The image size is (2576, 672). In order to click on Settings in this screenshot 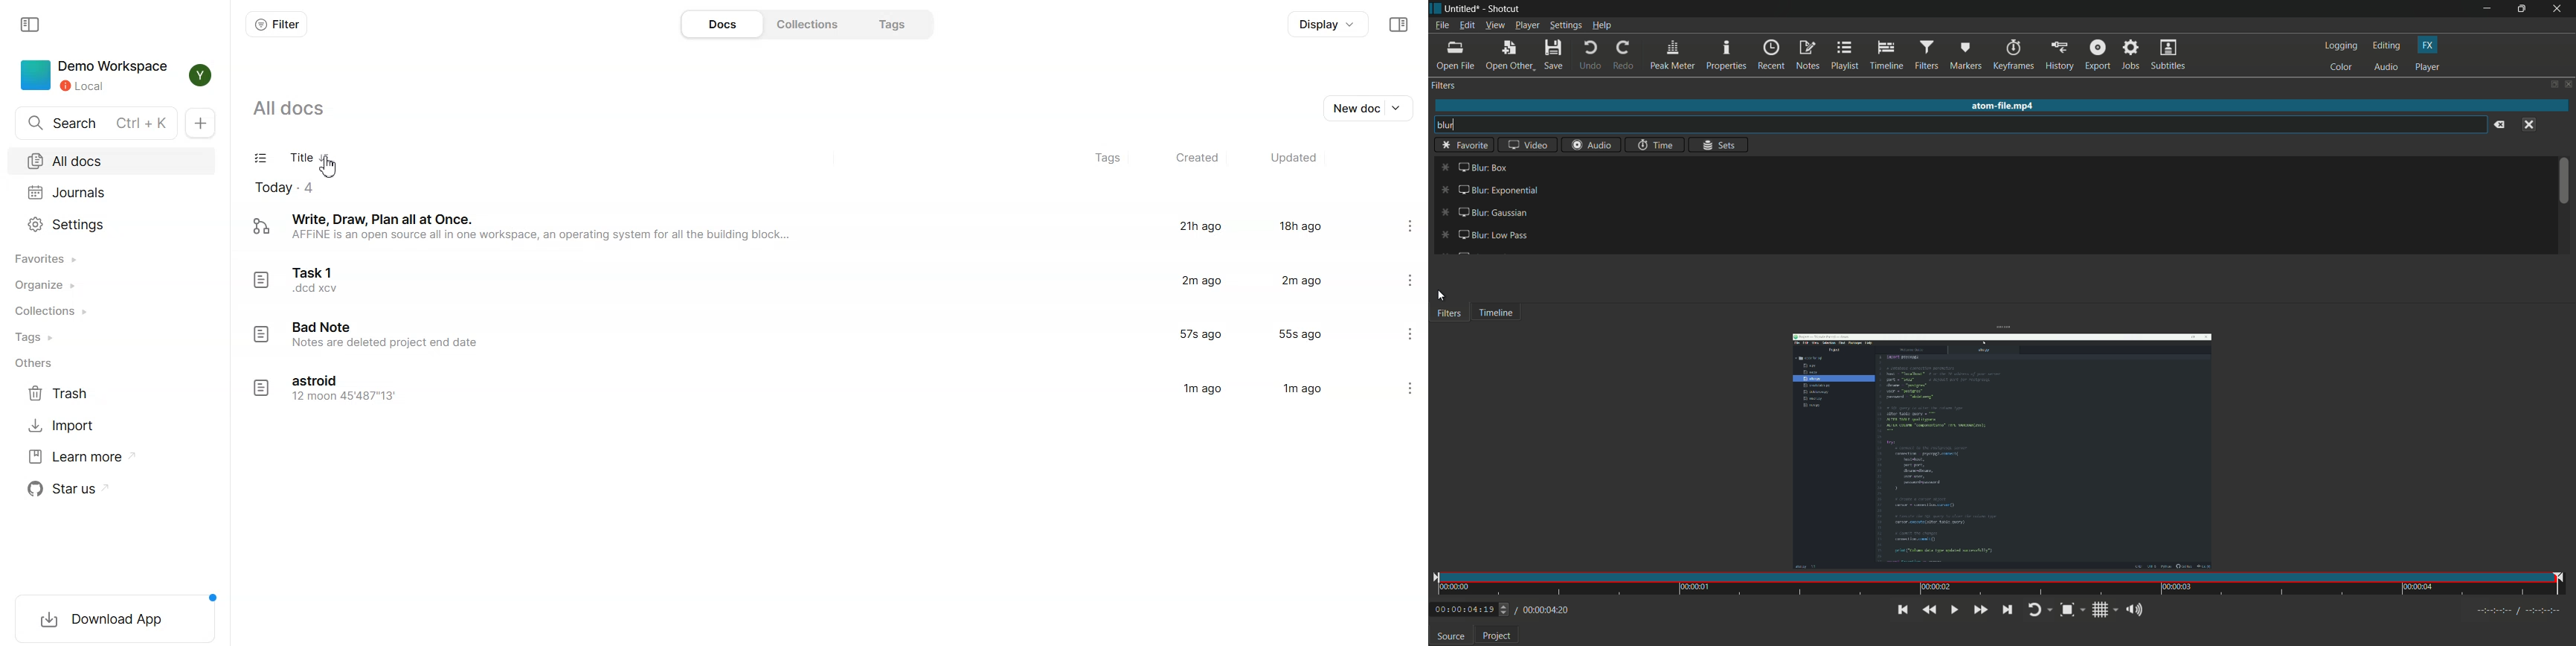, I will do `click(1412, 337)`.